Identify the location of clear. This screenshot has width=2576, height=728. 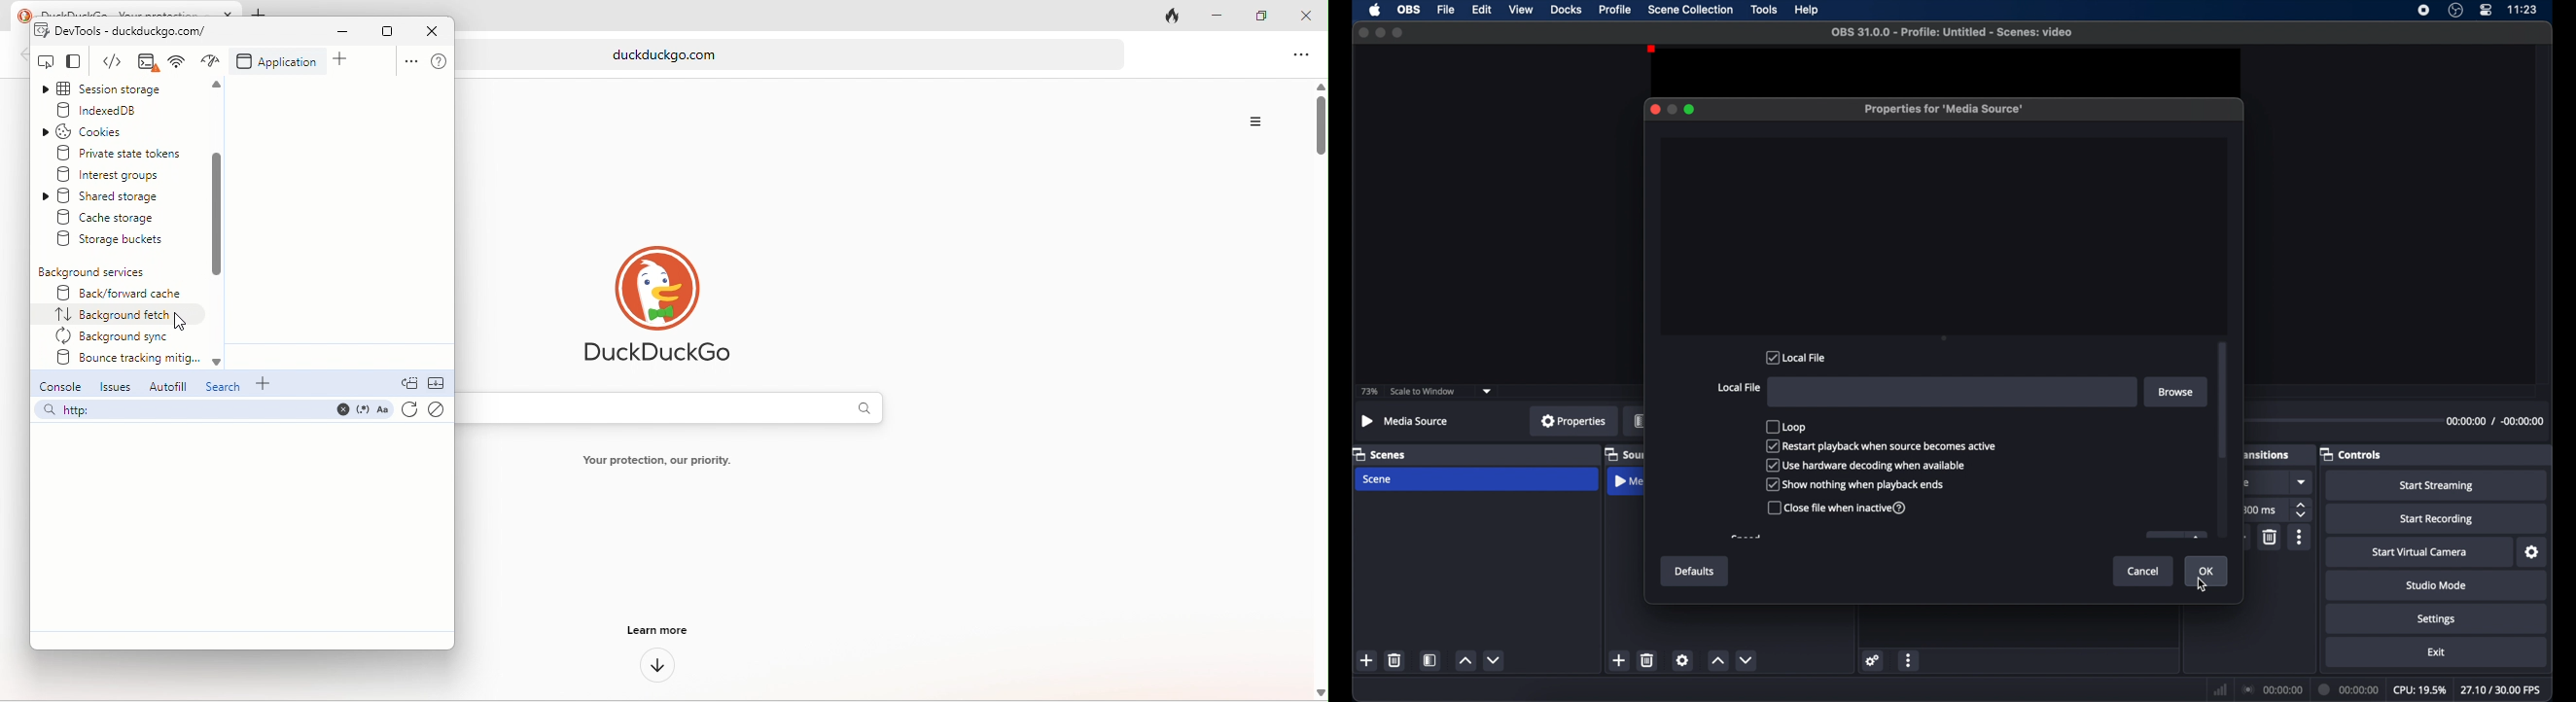
(438, 411).